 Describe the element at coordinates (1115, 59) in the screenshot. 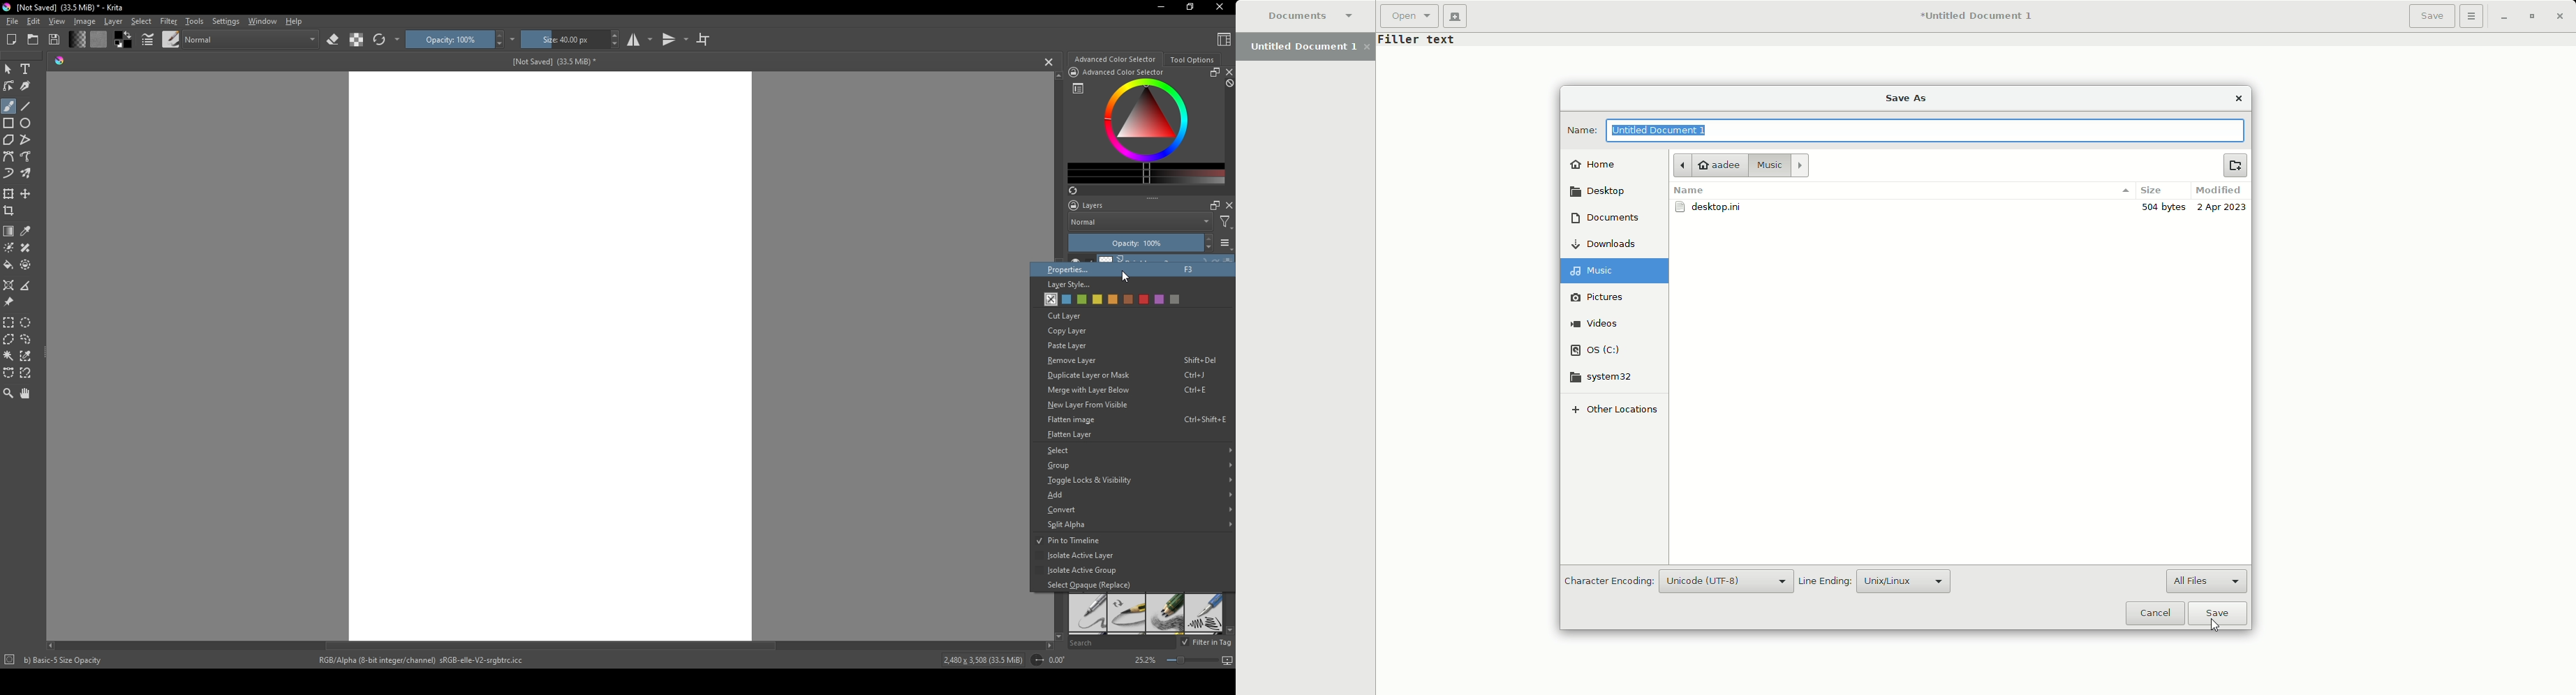

I see `Advanced color selector` at that location.